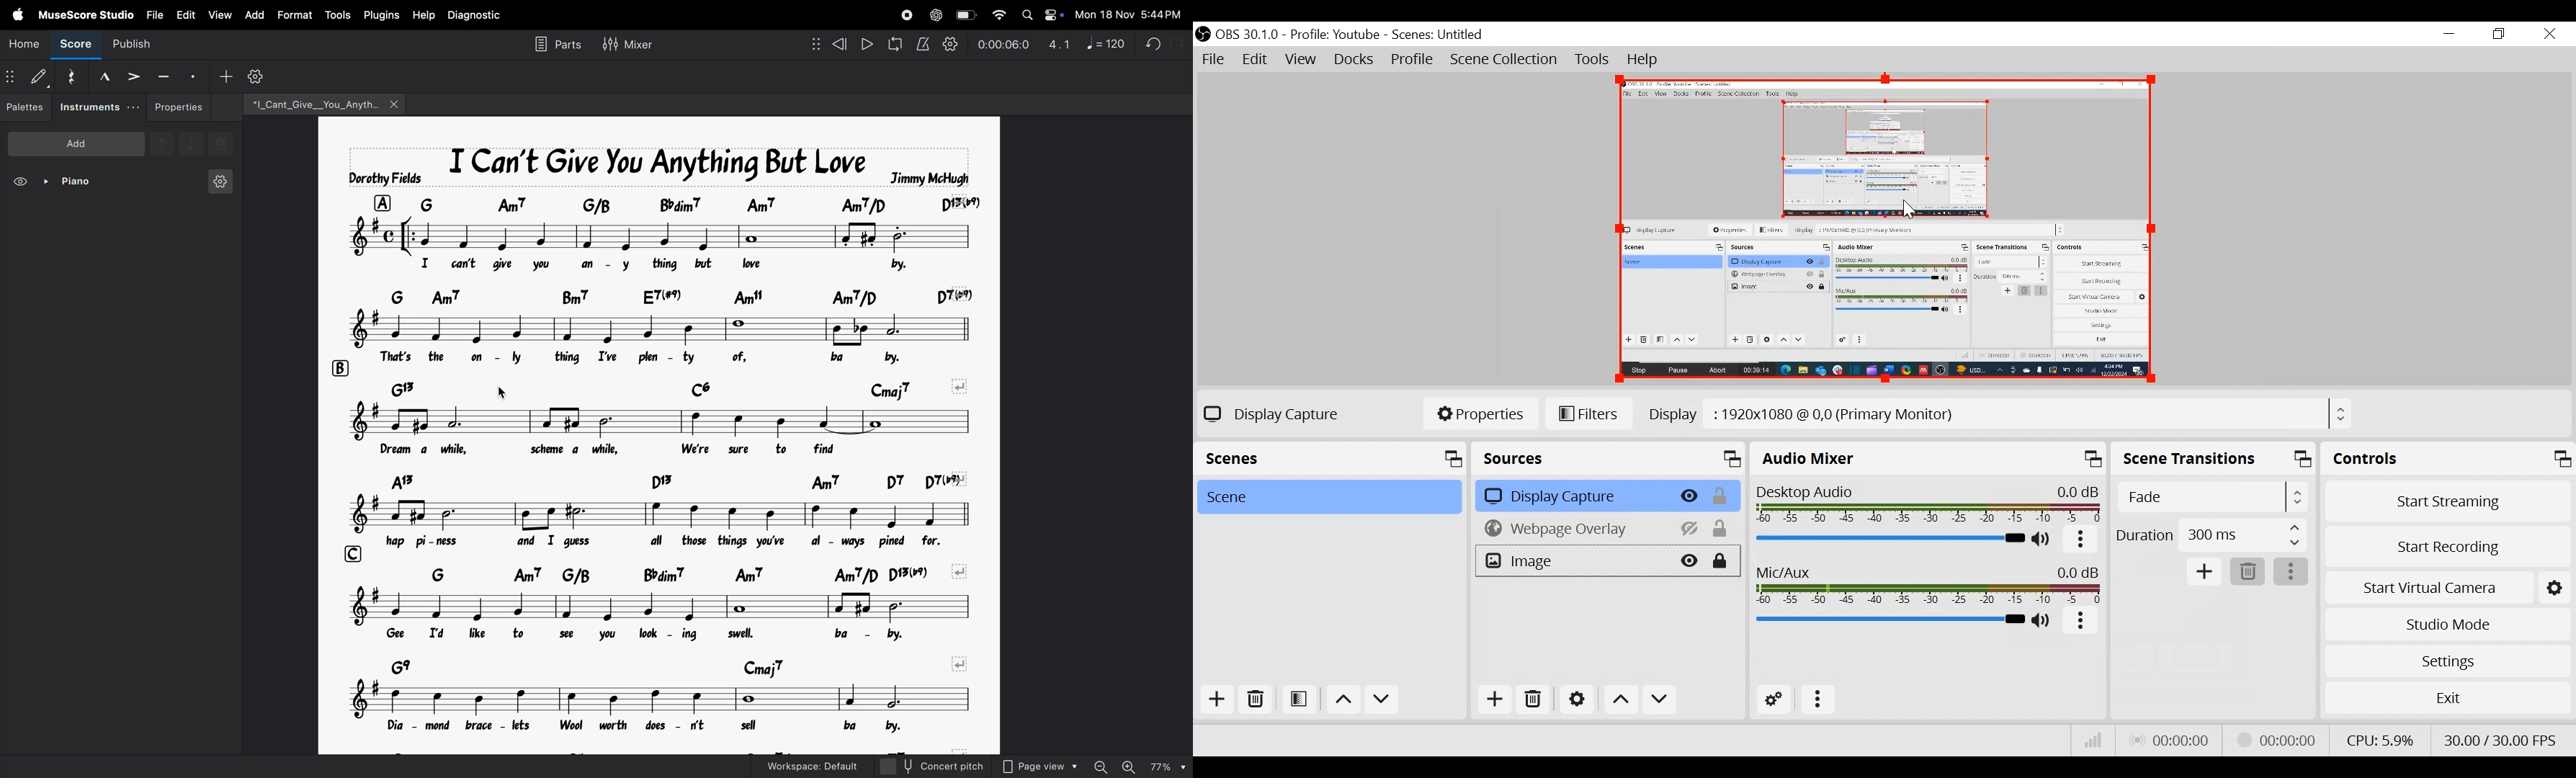 Image resolution: width=2576 pixels, height=784 pixels. I want to click on Exit, so click(2447, 697).